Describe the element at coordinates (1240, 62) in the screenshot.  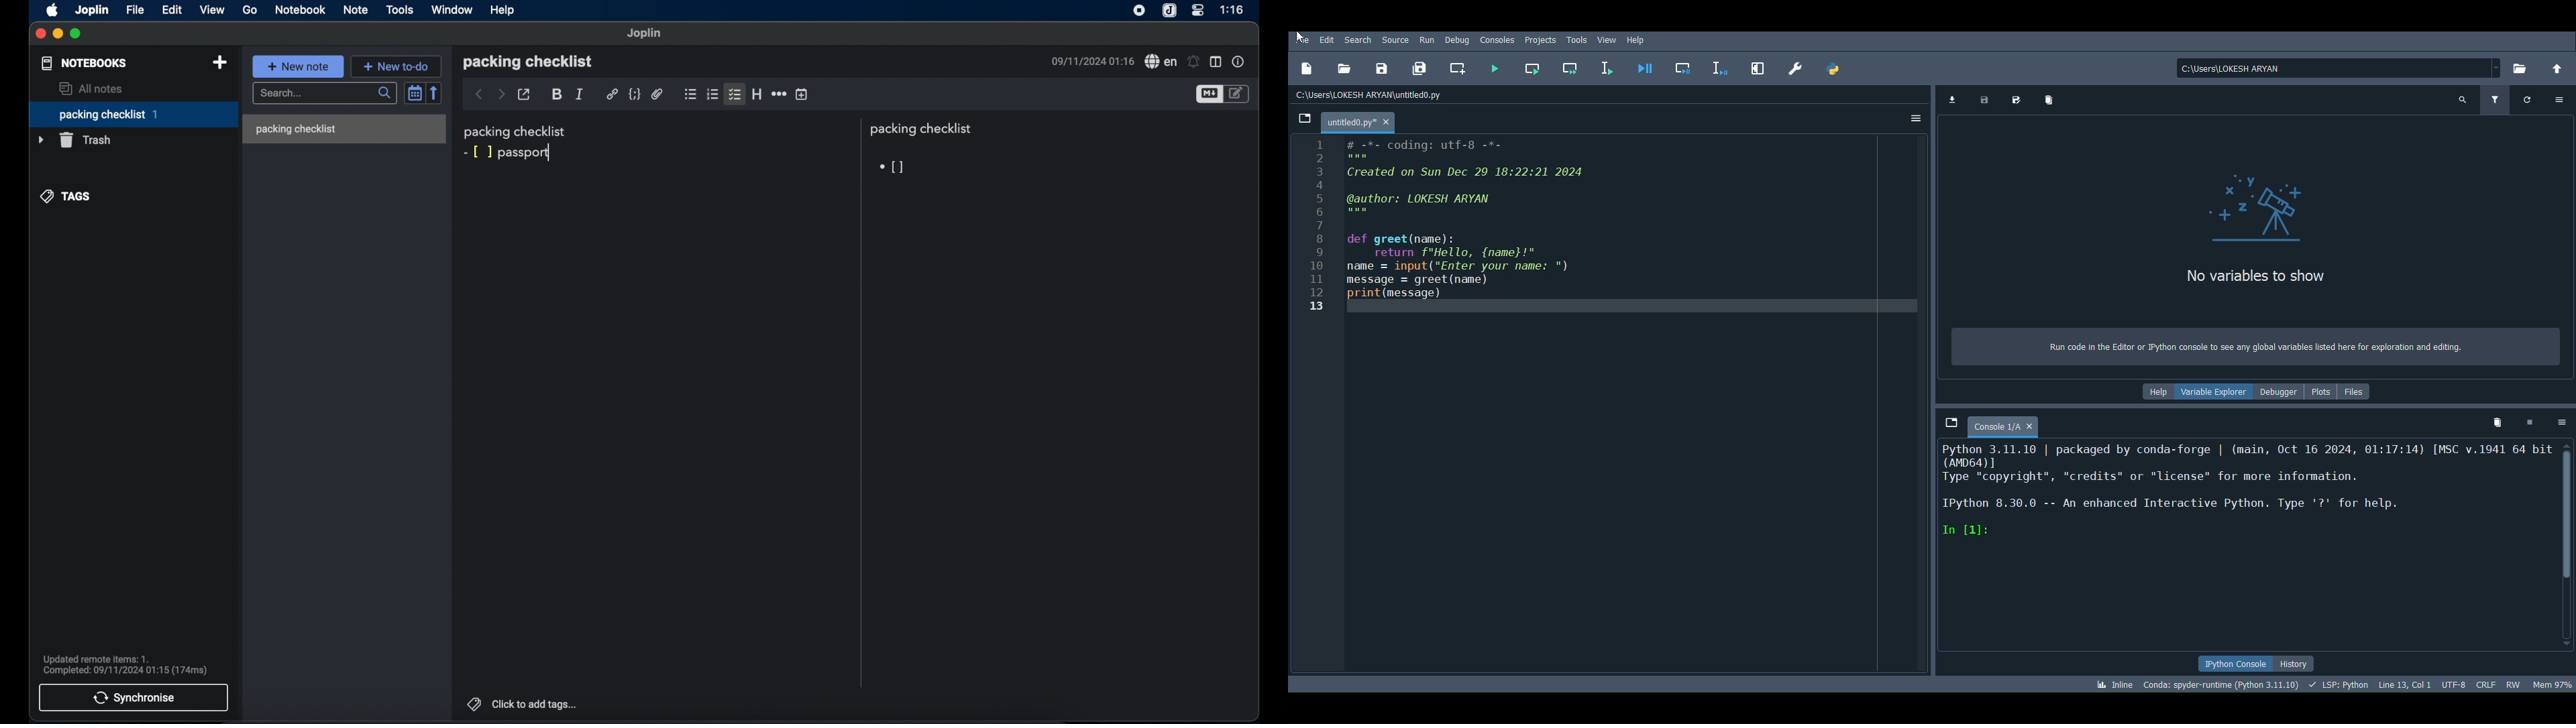
I see `note properties` at that location.